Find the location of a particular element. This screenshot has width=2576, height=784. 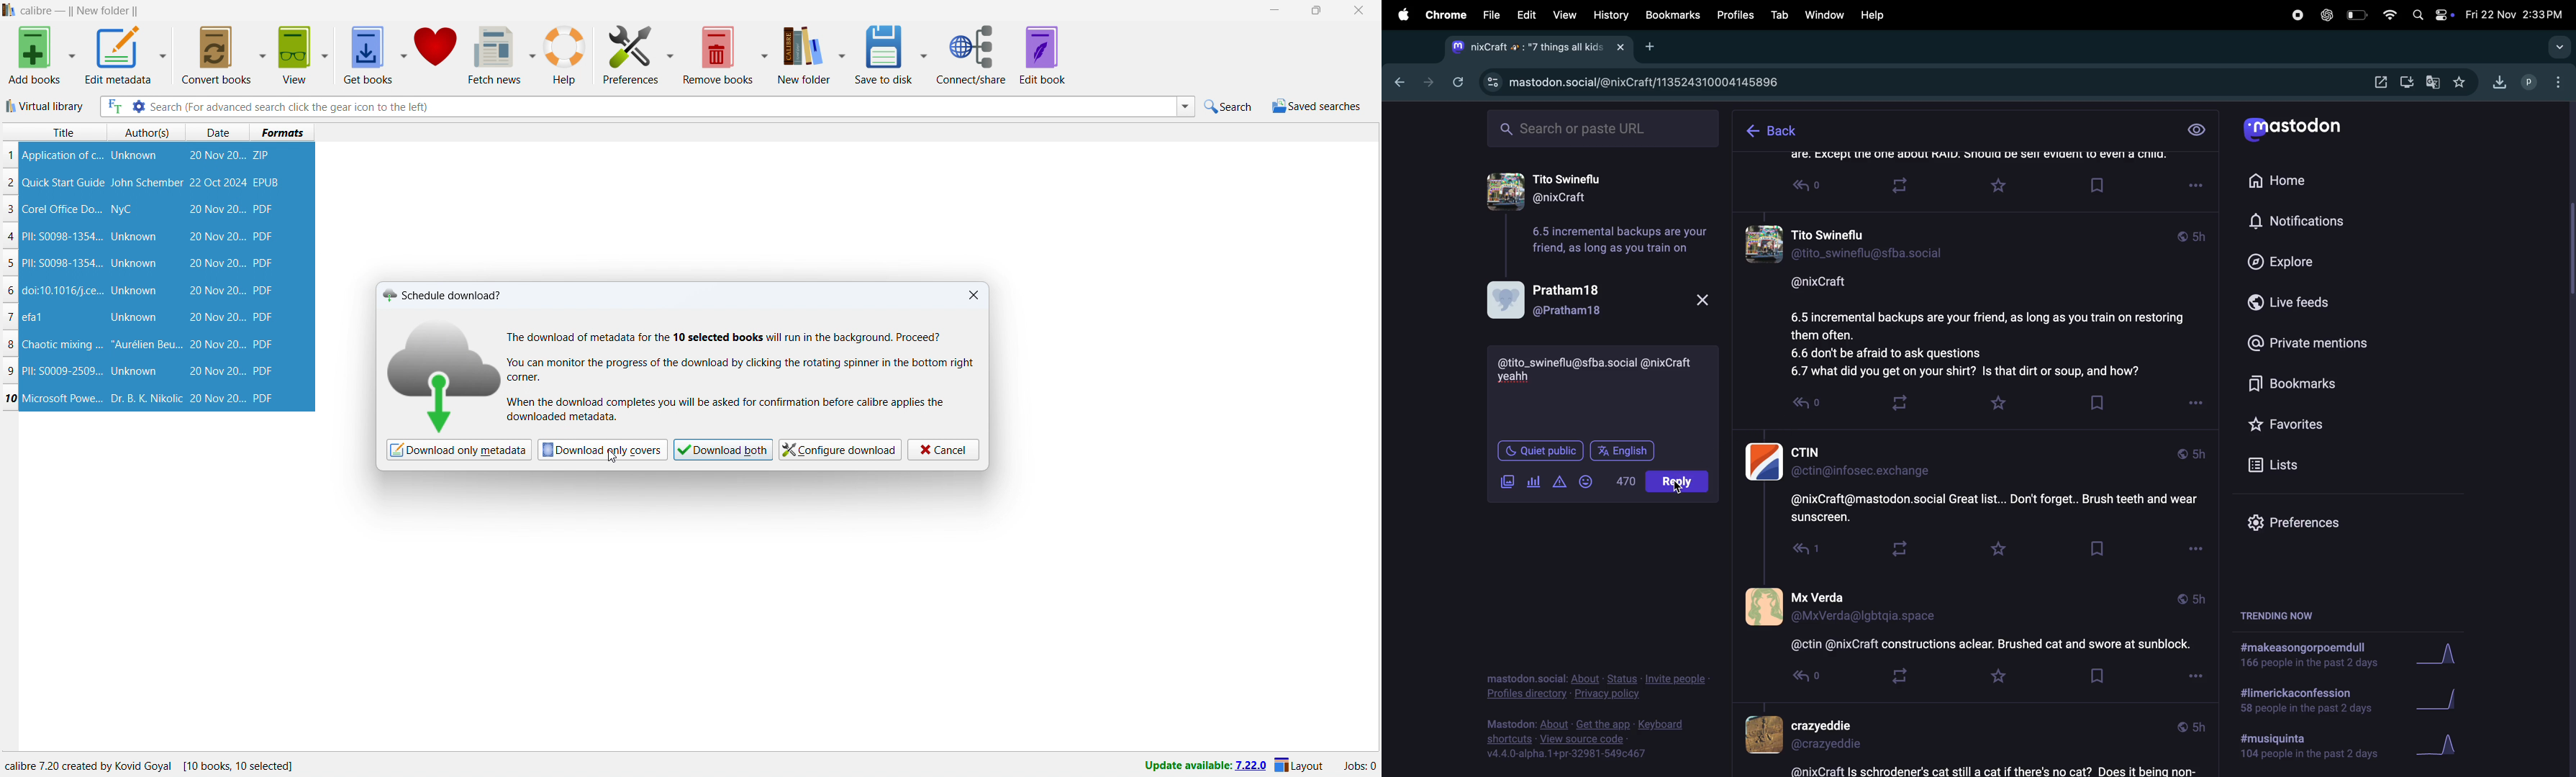

Mastodon: About - Get the app - Keyboard
shortcuts - View source code -
v4.4.0-alpha.1+pr-32981-549¢c467 is located at coordinates (1588, 737).